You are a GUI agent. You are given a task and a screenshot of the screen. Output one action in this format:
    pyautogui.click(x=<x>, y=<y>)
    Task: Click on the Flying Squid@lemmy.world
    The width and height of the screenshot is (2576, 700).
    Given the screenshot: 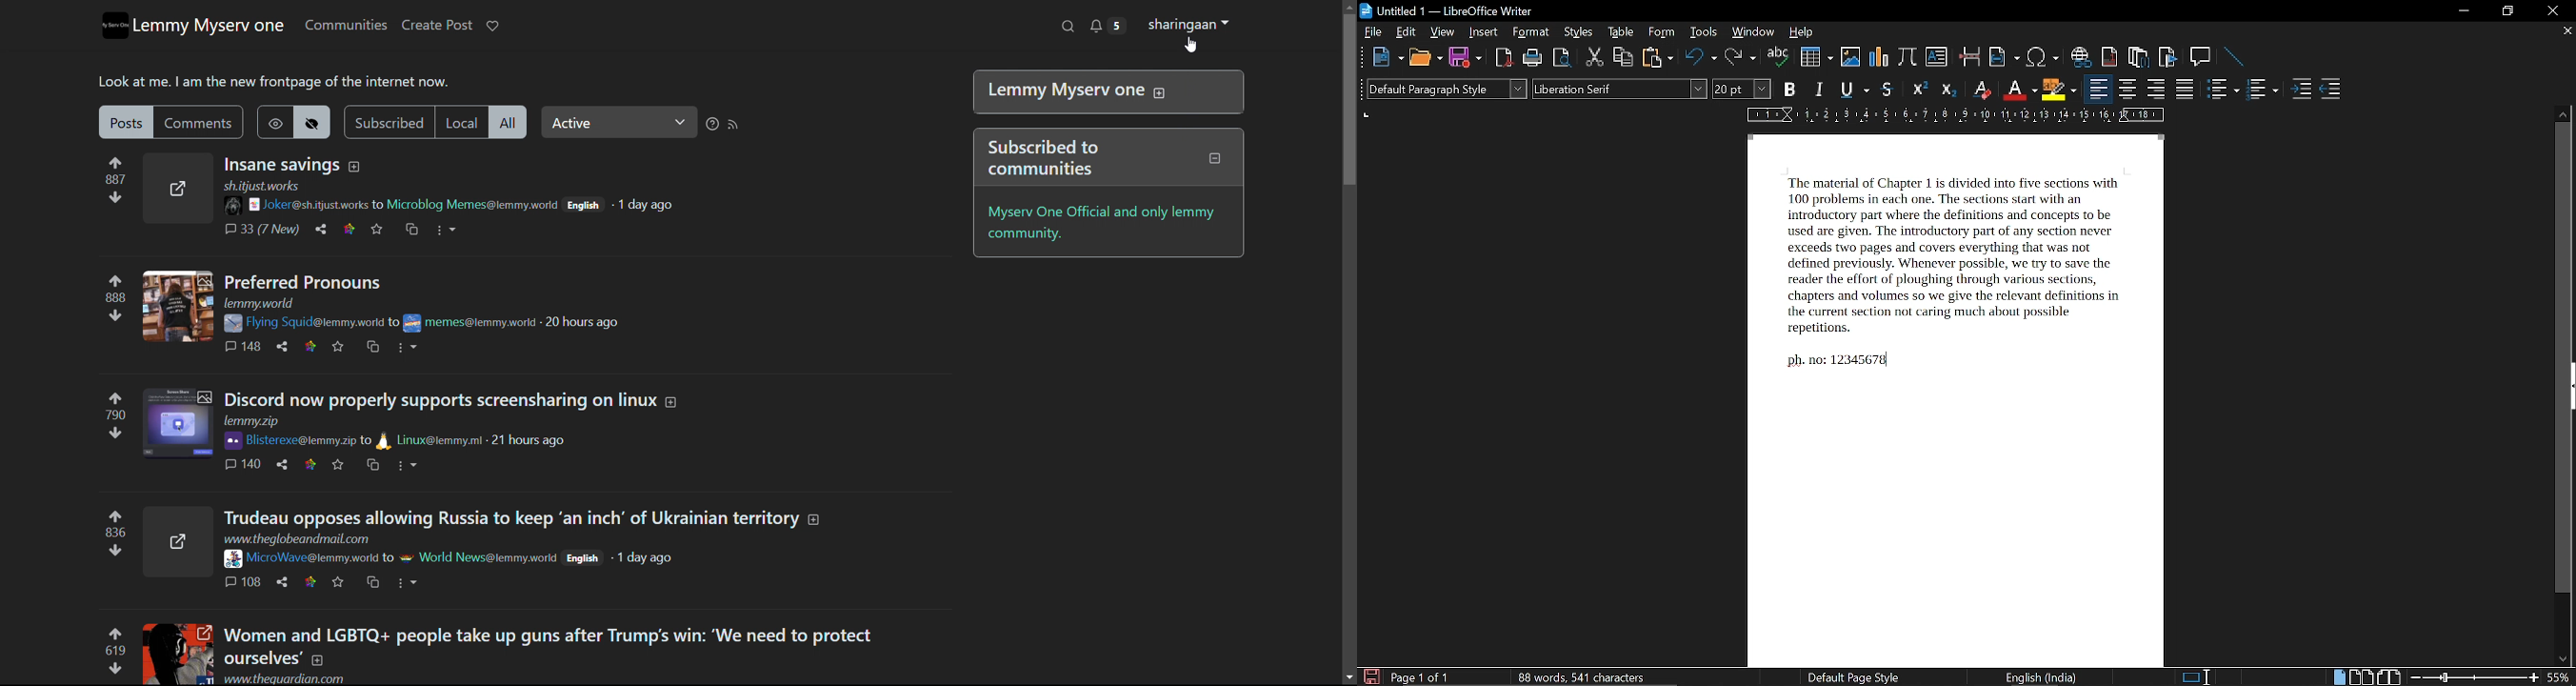 What is the action you would take?
    pyautogui.click(x=305, y=322)
    